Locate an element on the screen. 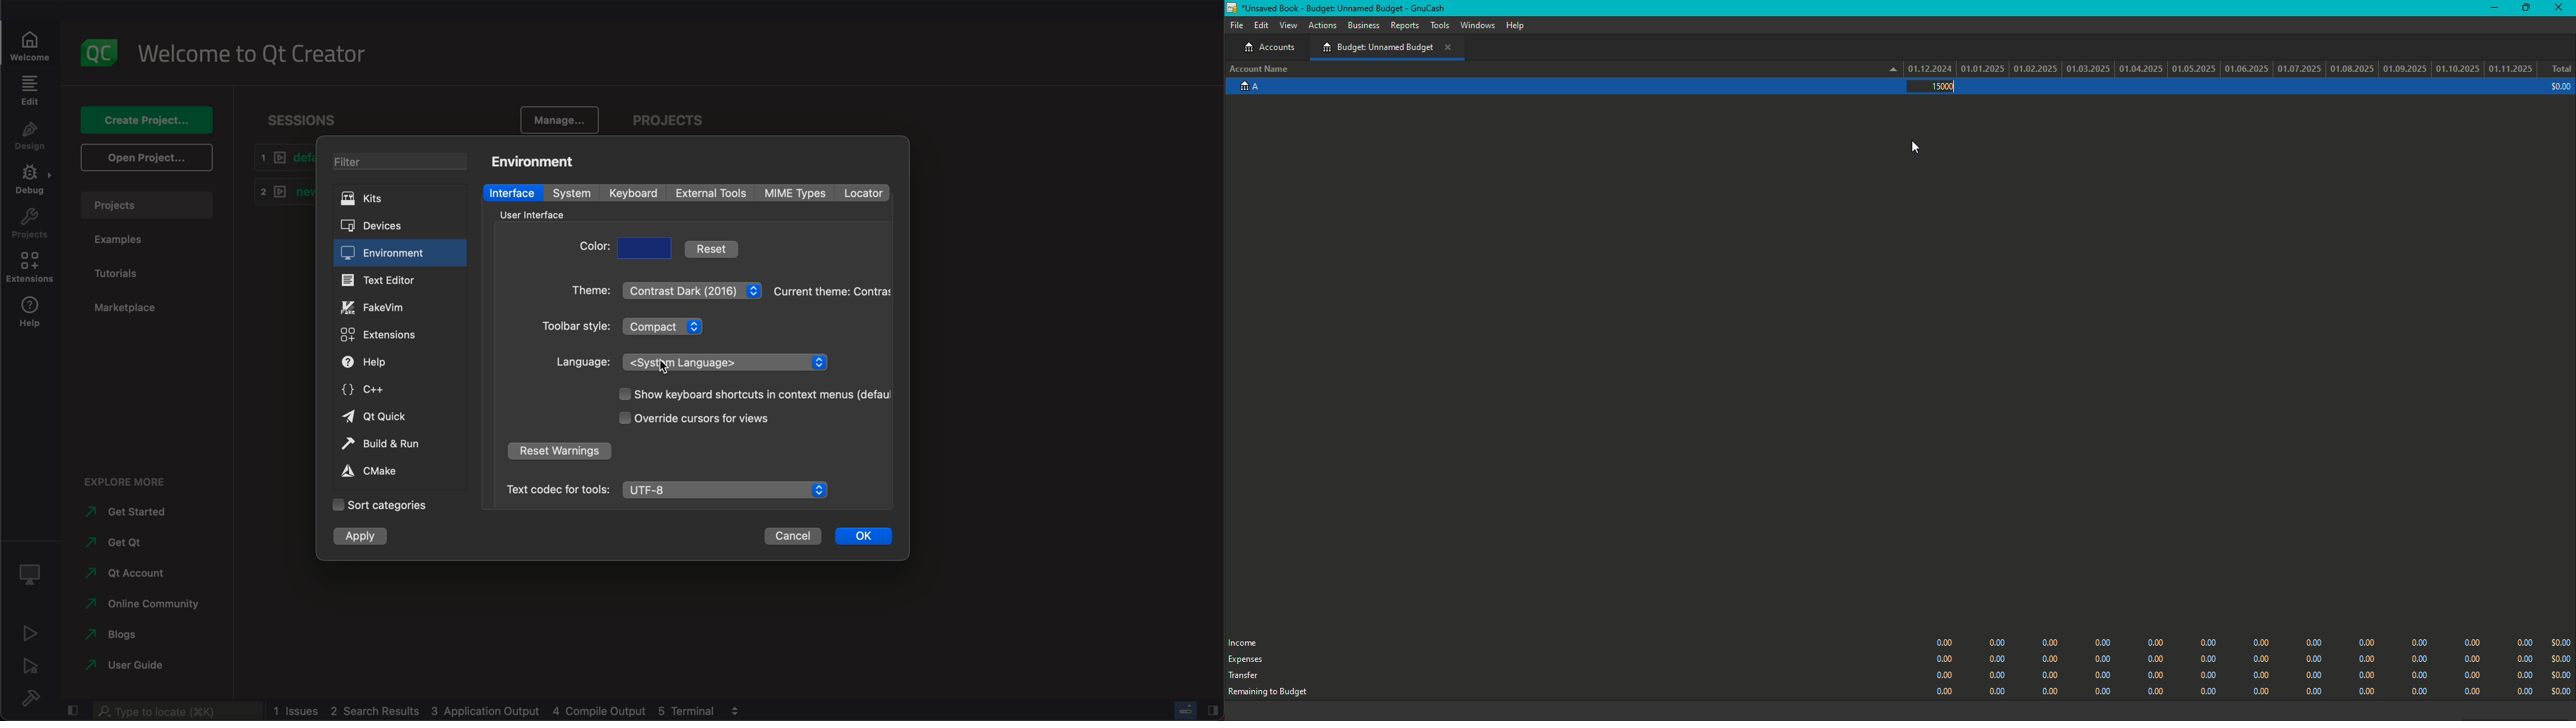  kit selector is located at coordinates (29, 570).